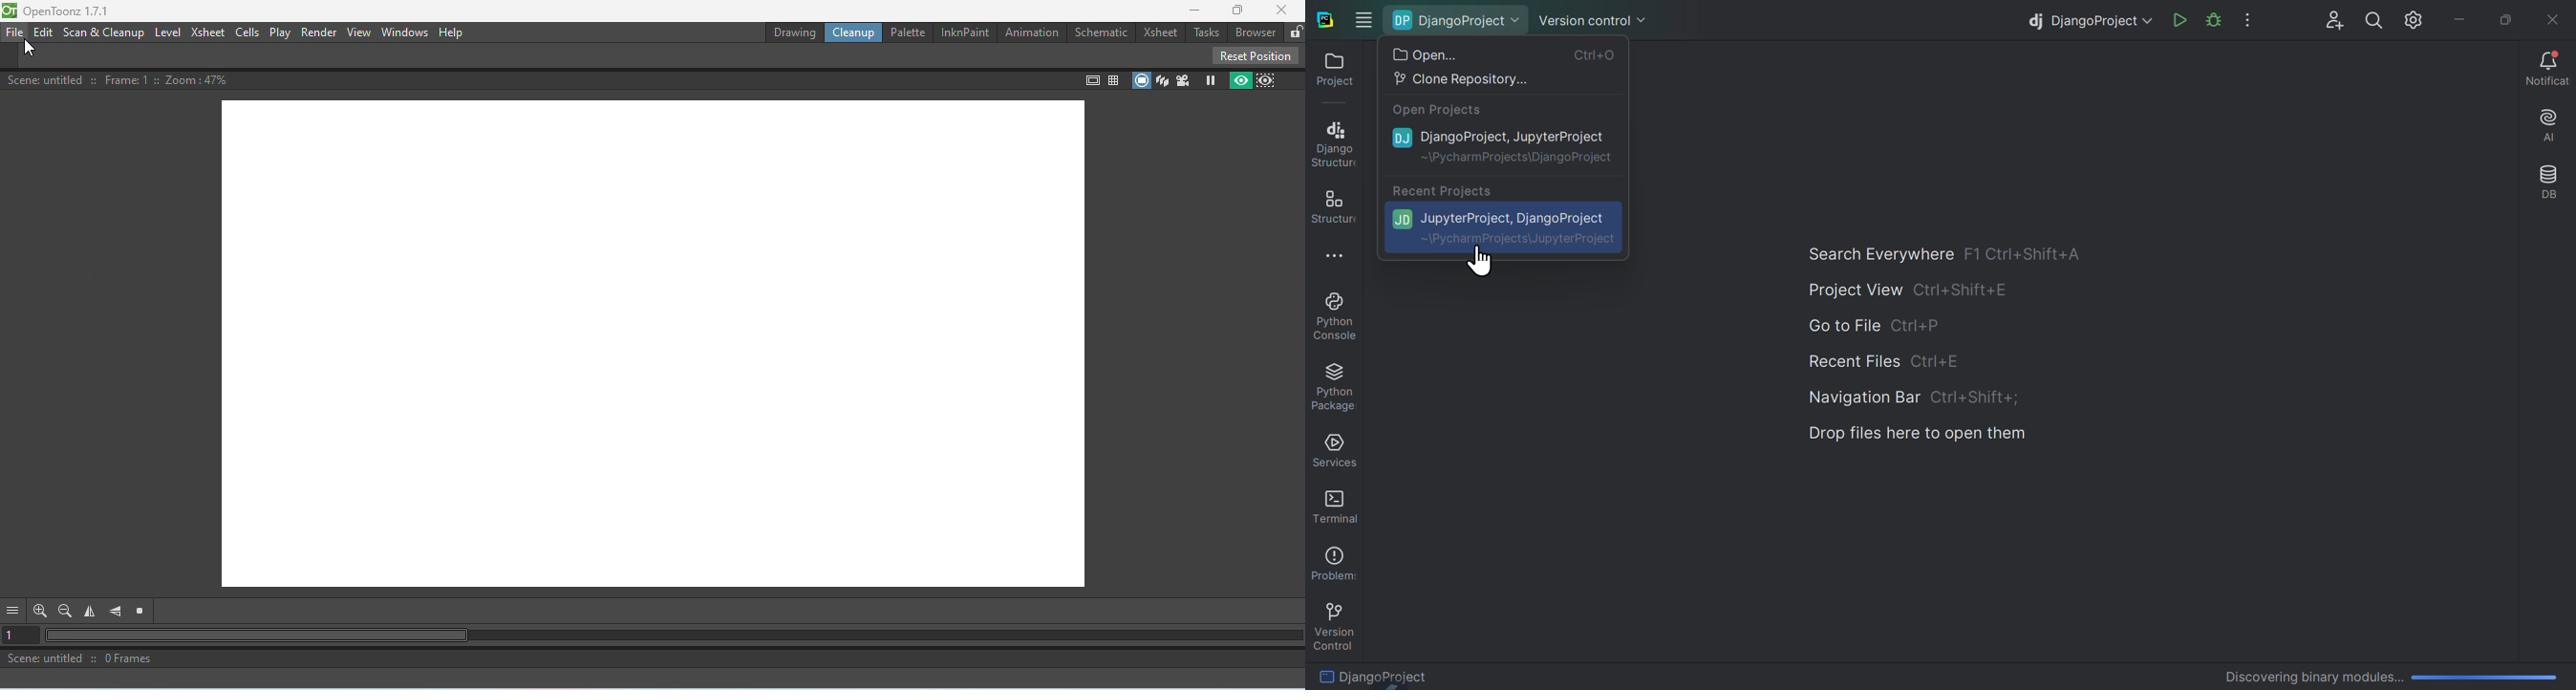  What do you see at coordinates (2030, 253) in the screenshot?
I see `shortcut` at bounding box center [2030, 253].